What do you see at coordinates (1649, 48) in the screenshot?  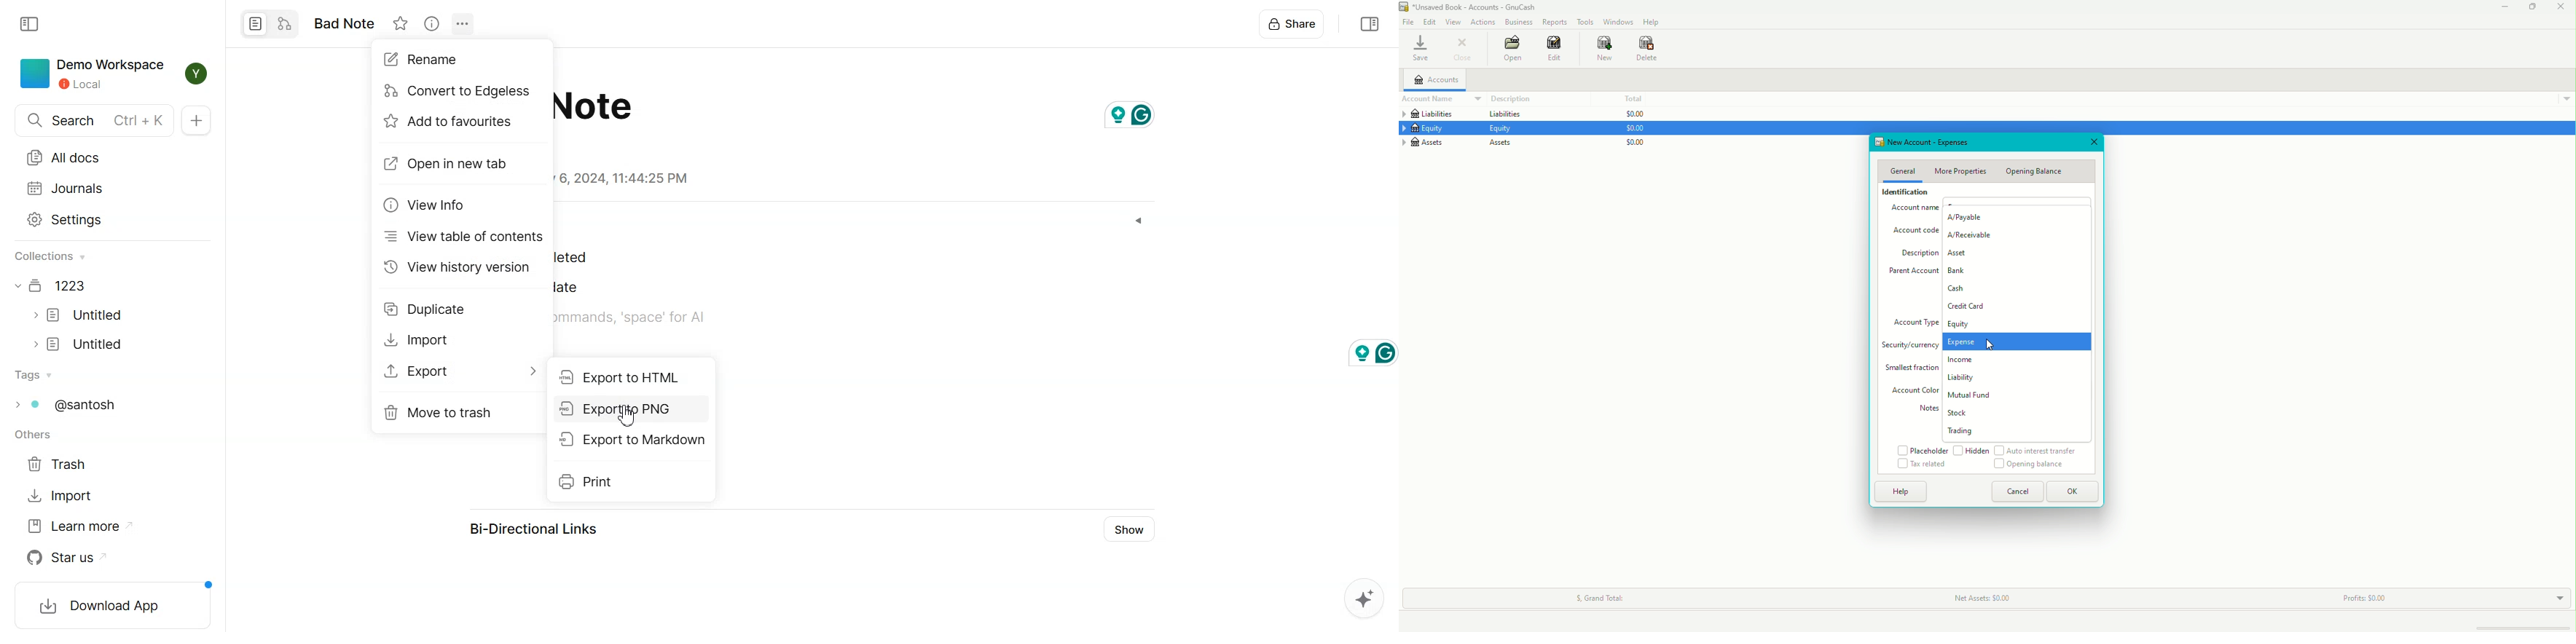 I see `Delete` at bounding box center [1649, 48].